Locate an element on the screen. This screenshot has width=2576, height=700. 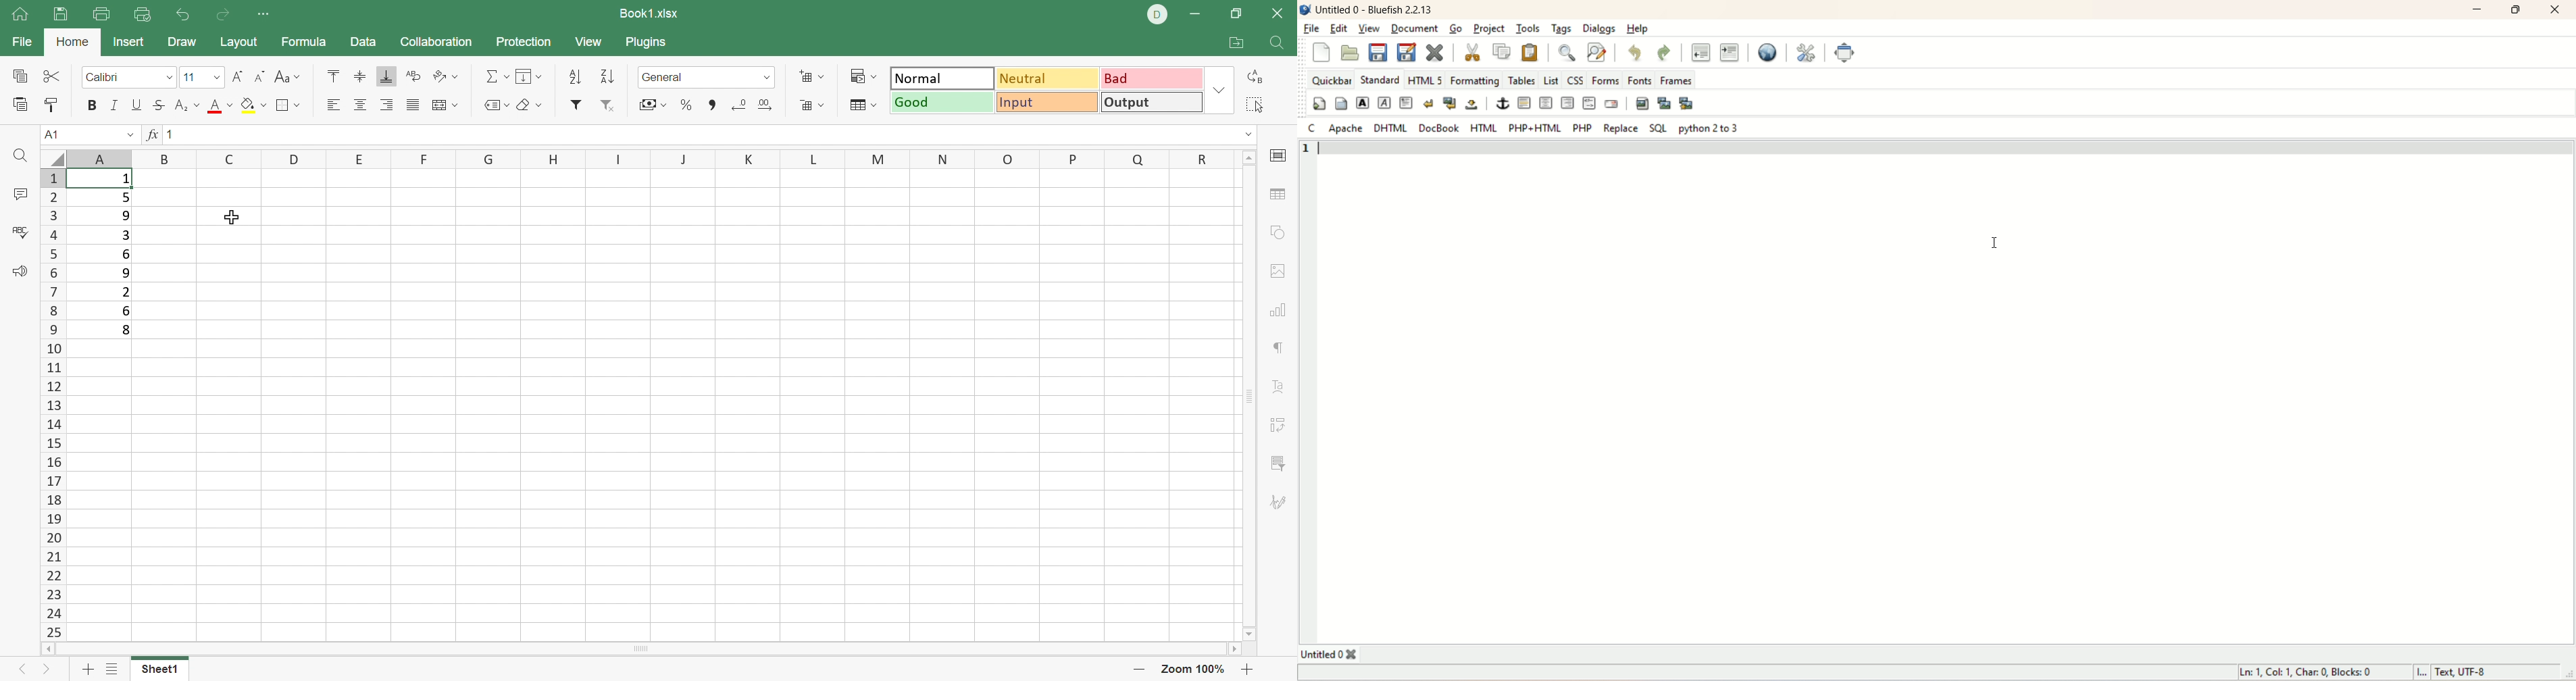
Clear style is located at coordinates (530, 106).